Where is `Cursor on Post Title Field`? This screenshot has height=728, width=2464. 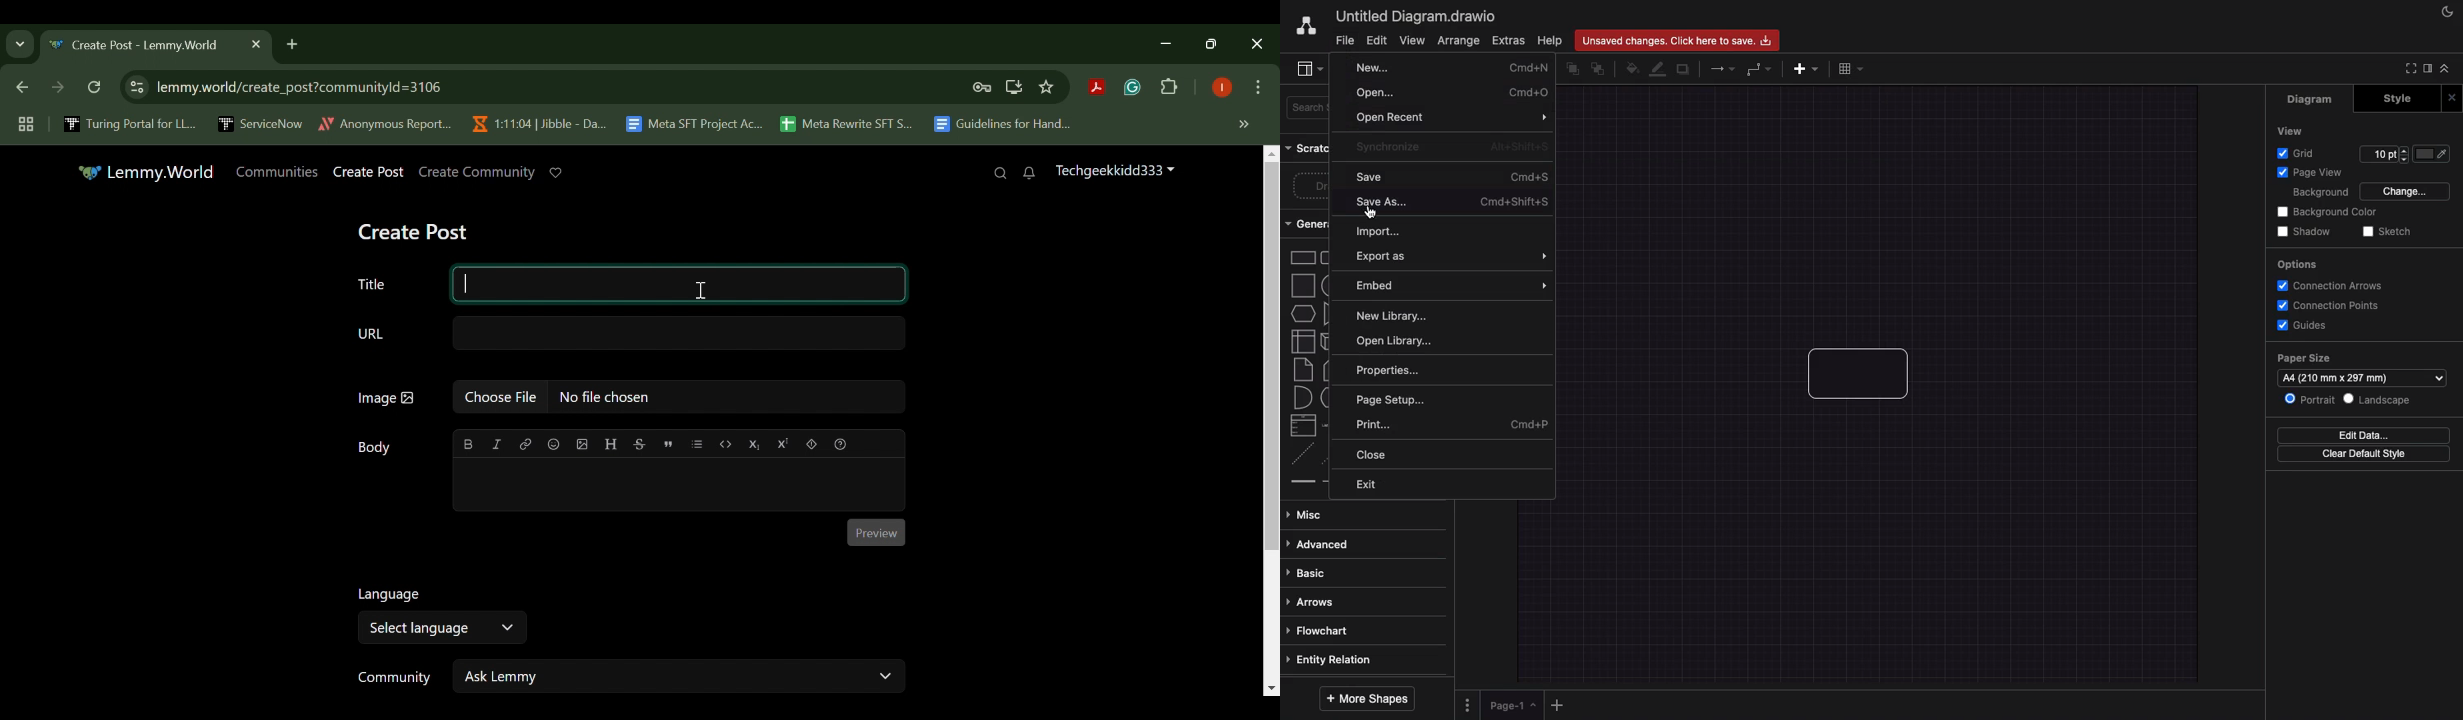 Cursor on Post Title Field is located at coordinates (701, 287).